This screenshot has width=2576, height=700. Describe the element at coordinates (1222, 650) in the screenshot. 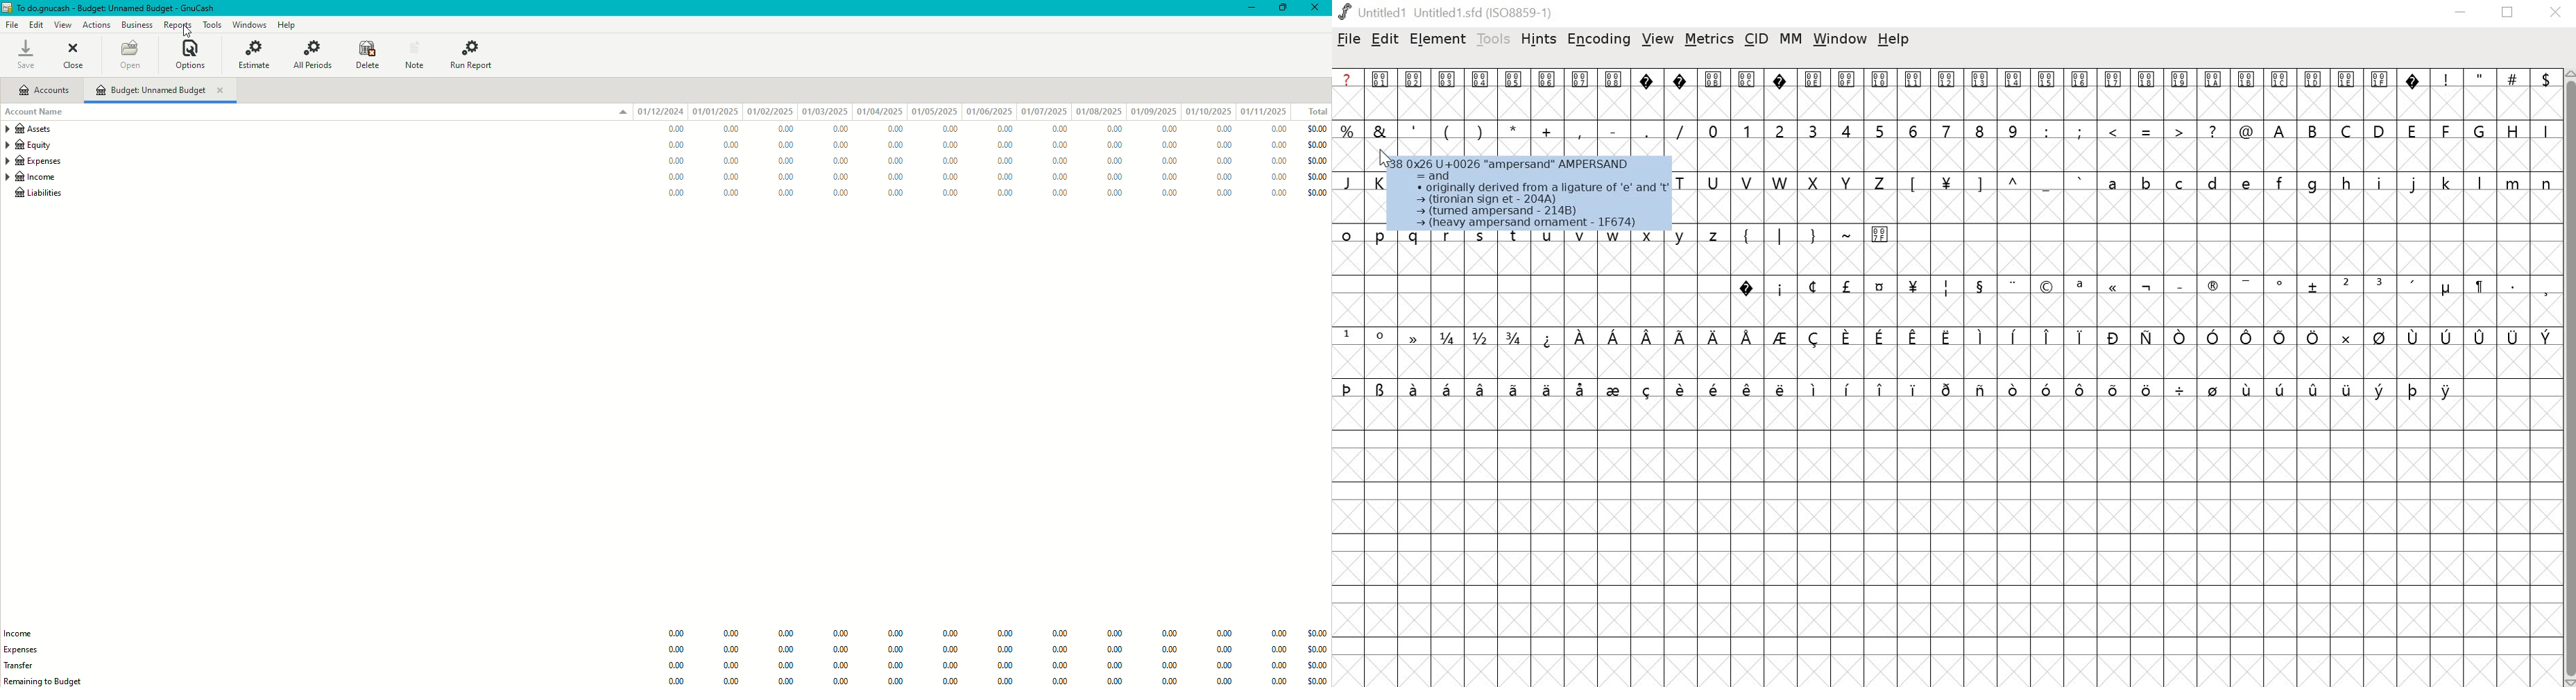

I see `0.00` at that location.